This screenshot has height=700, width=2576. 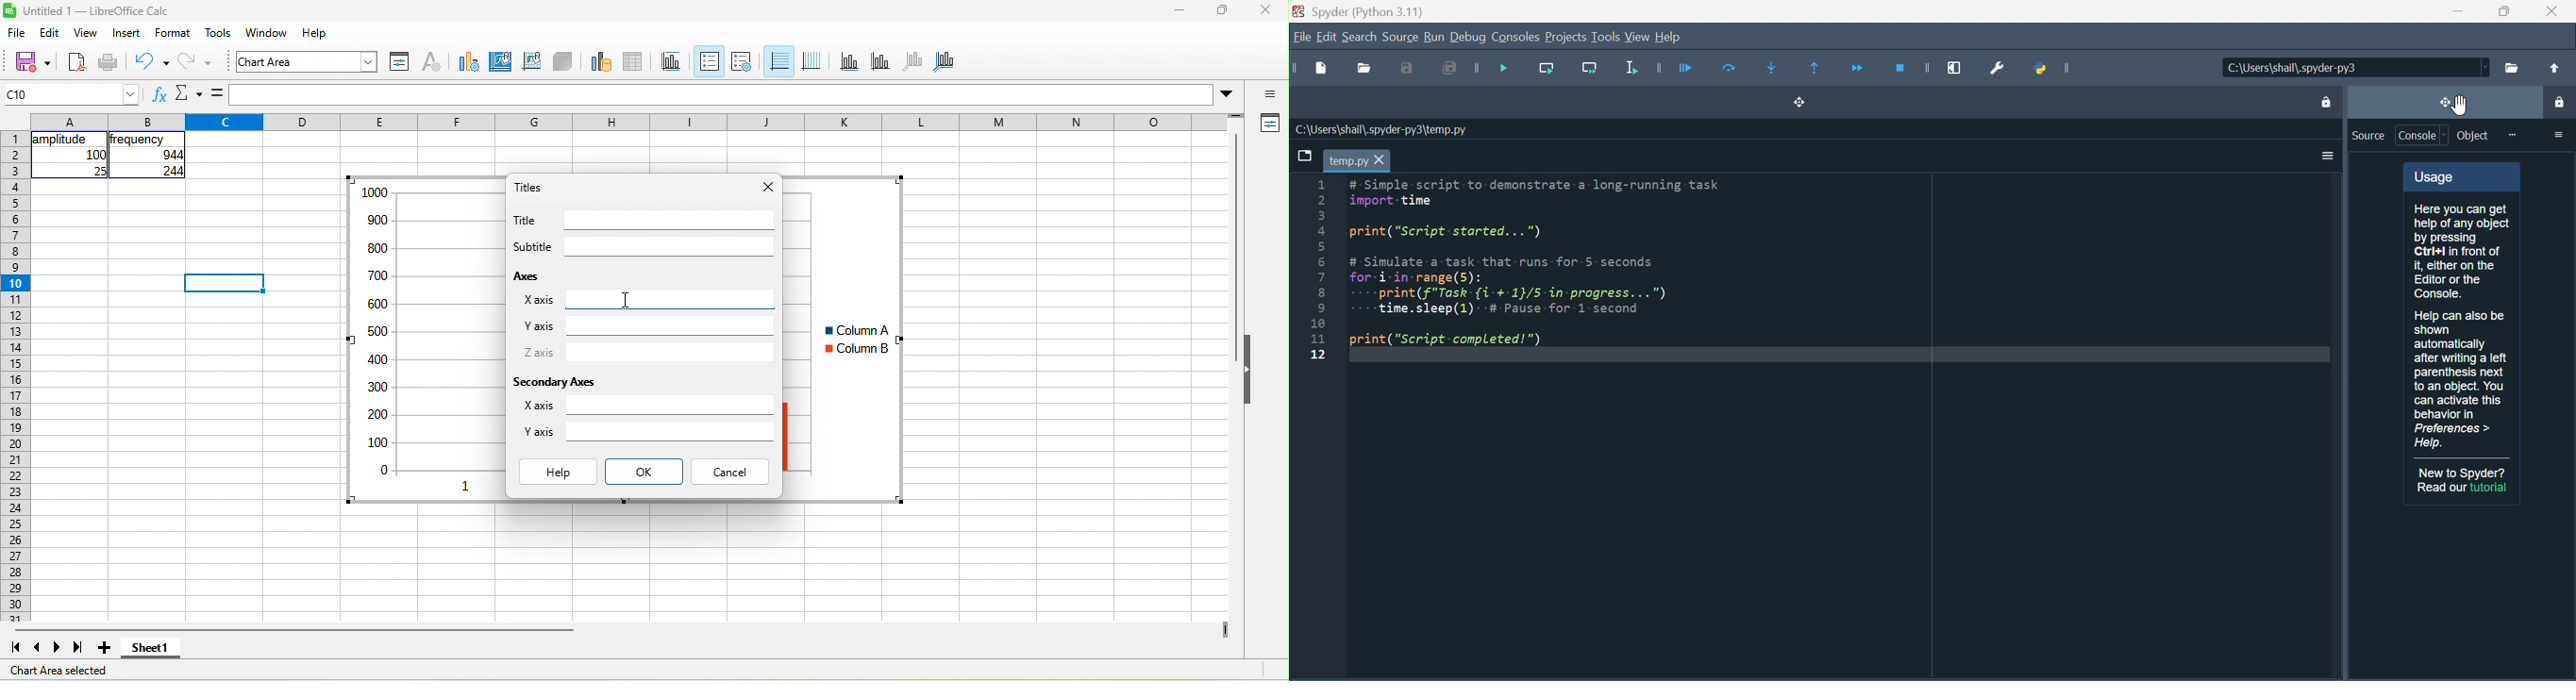 I want to click on Preferences, so click(x=2002, y=66).